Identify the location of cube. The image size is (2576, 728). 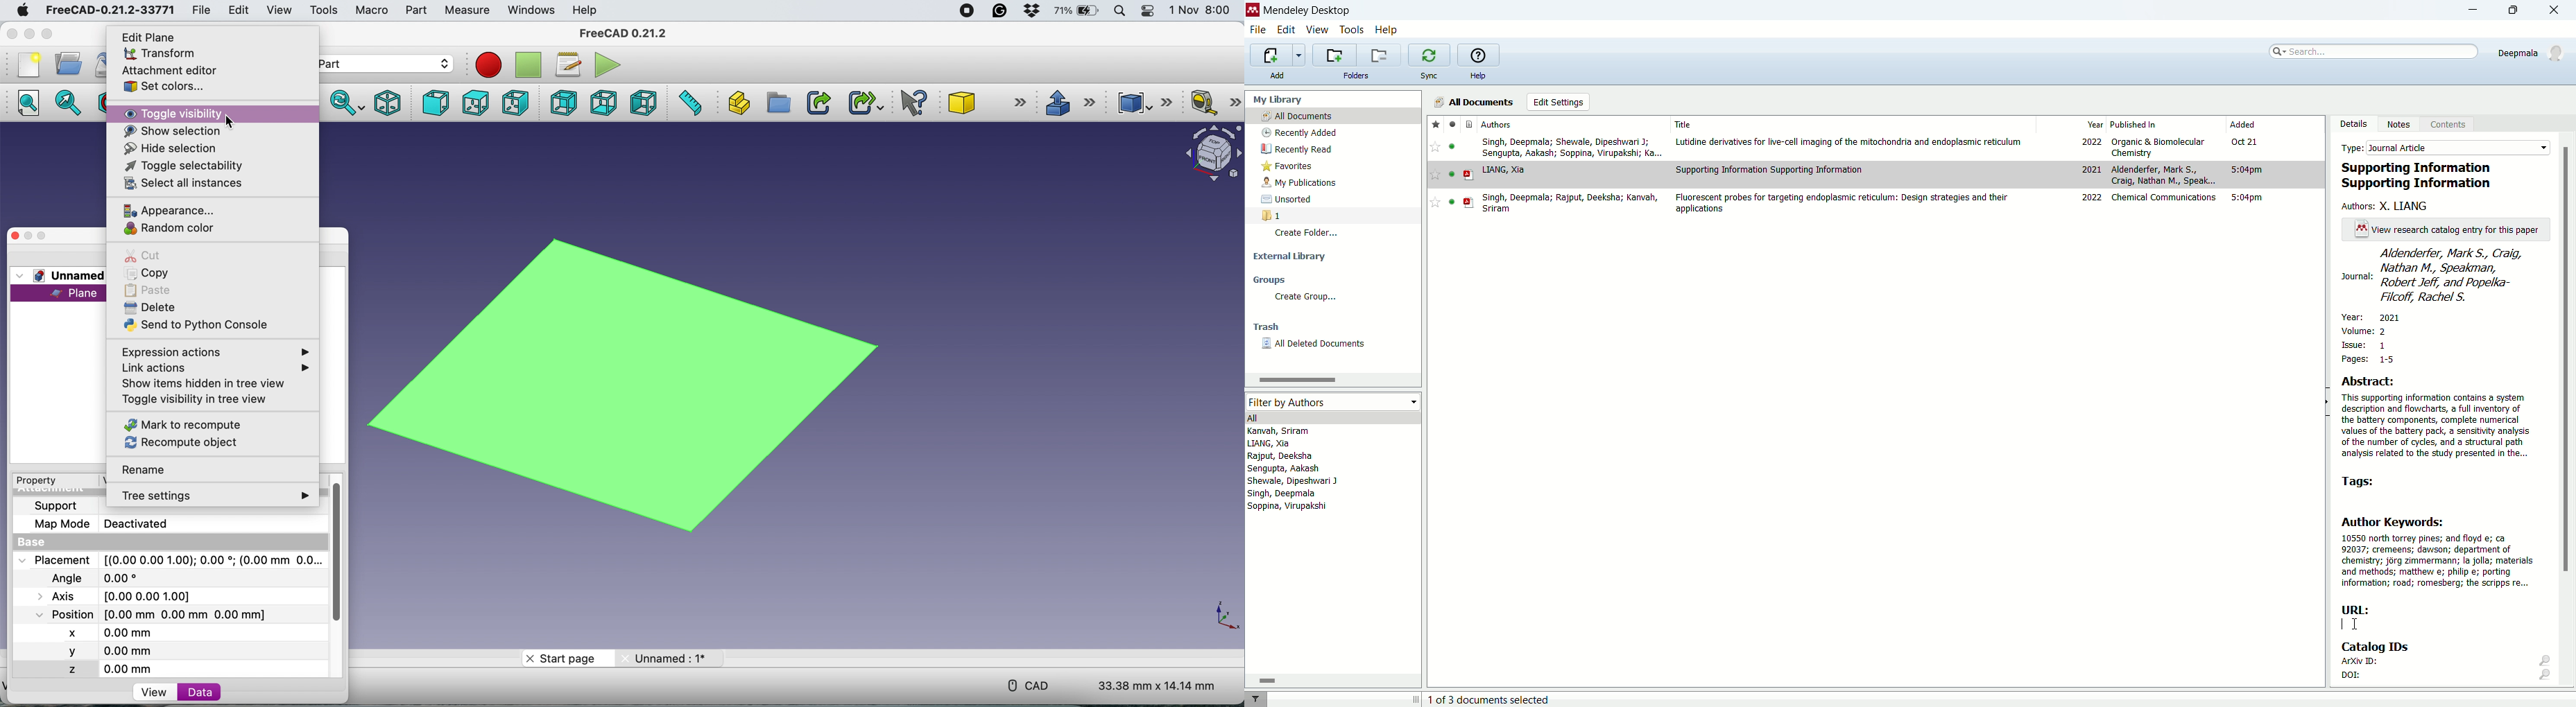
(987, 104).